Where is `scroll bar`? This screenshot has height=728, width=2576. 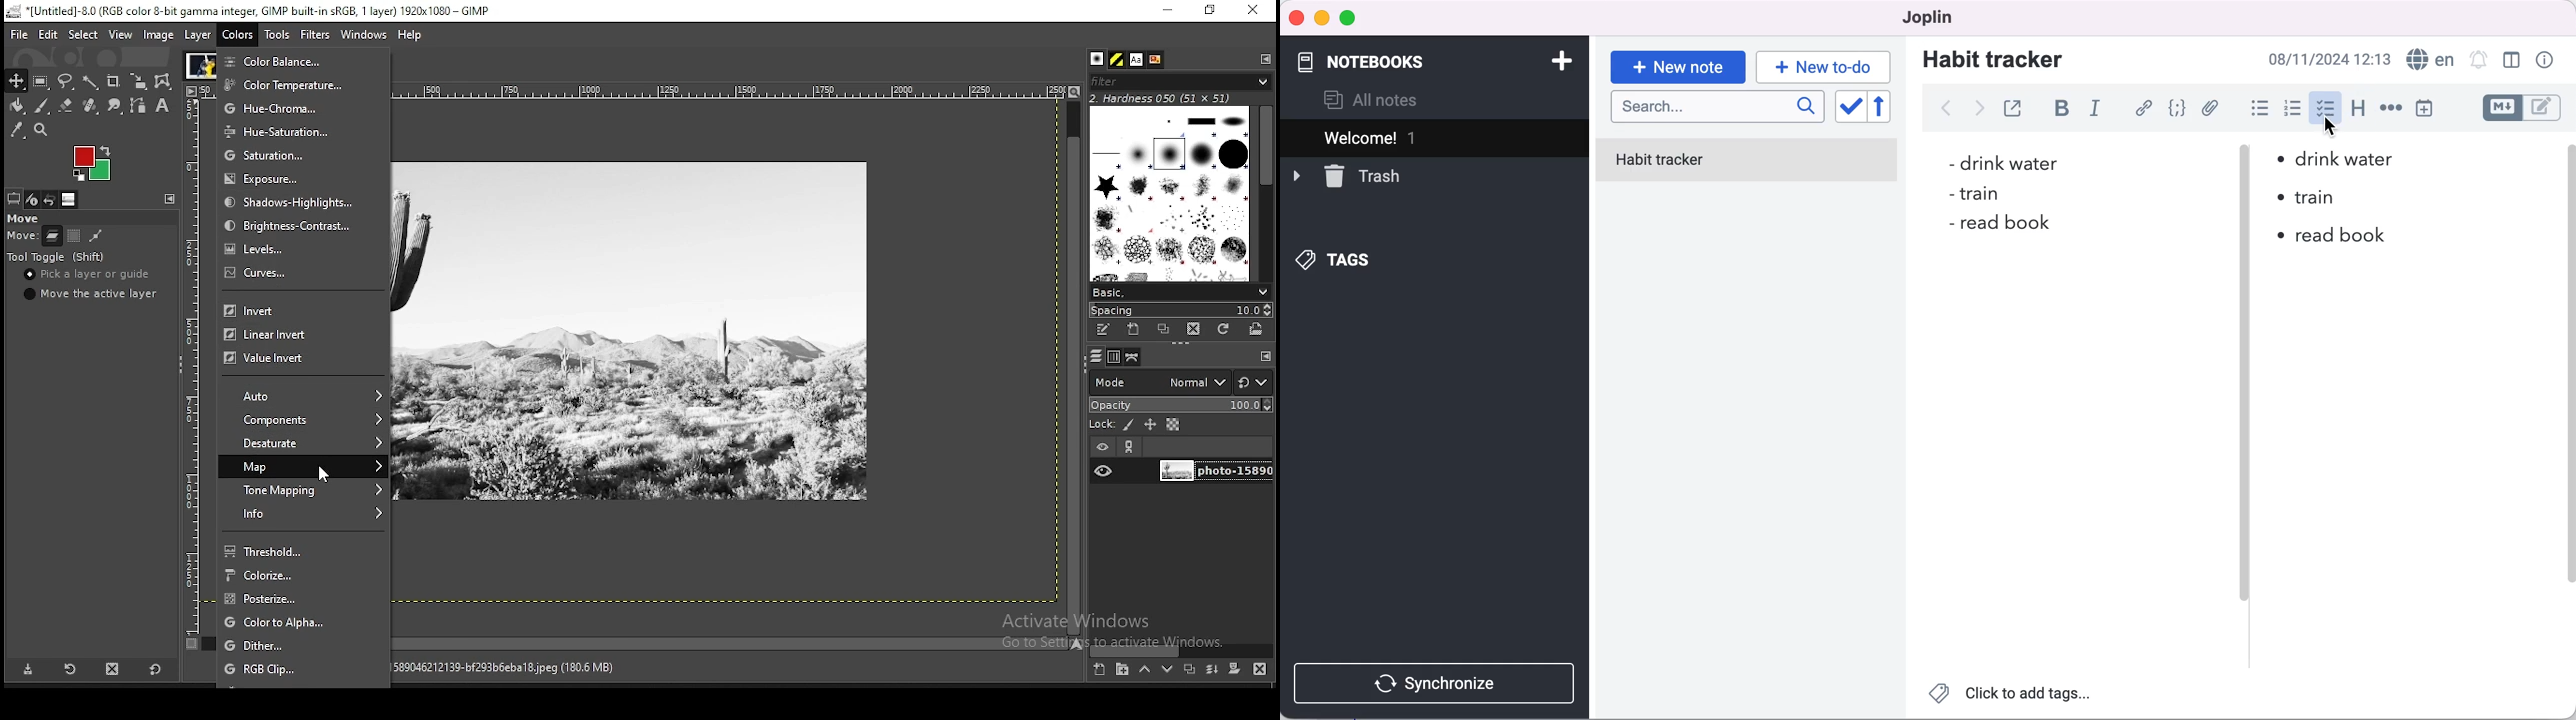 scroll bar is located at coordinates (2569, 392).